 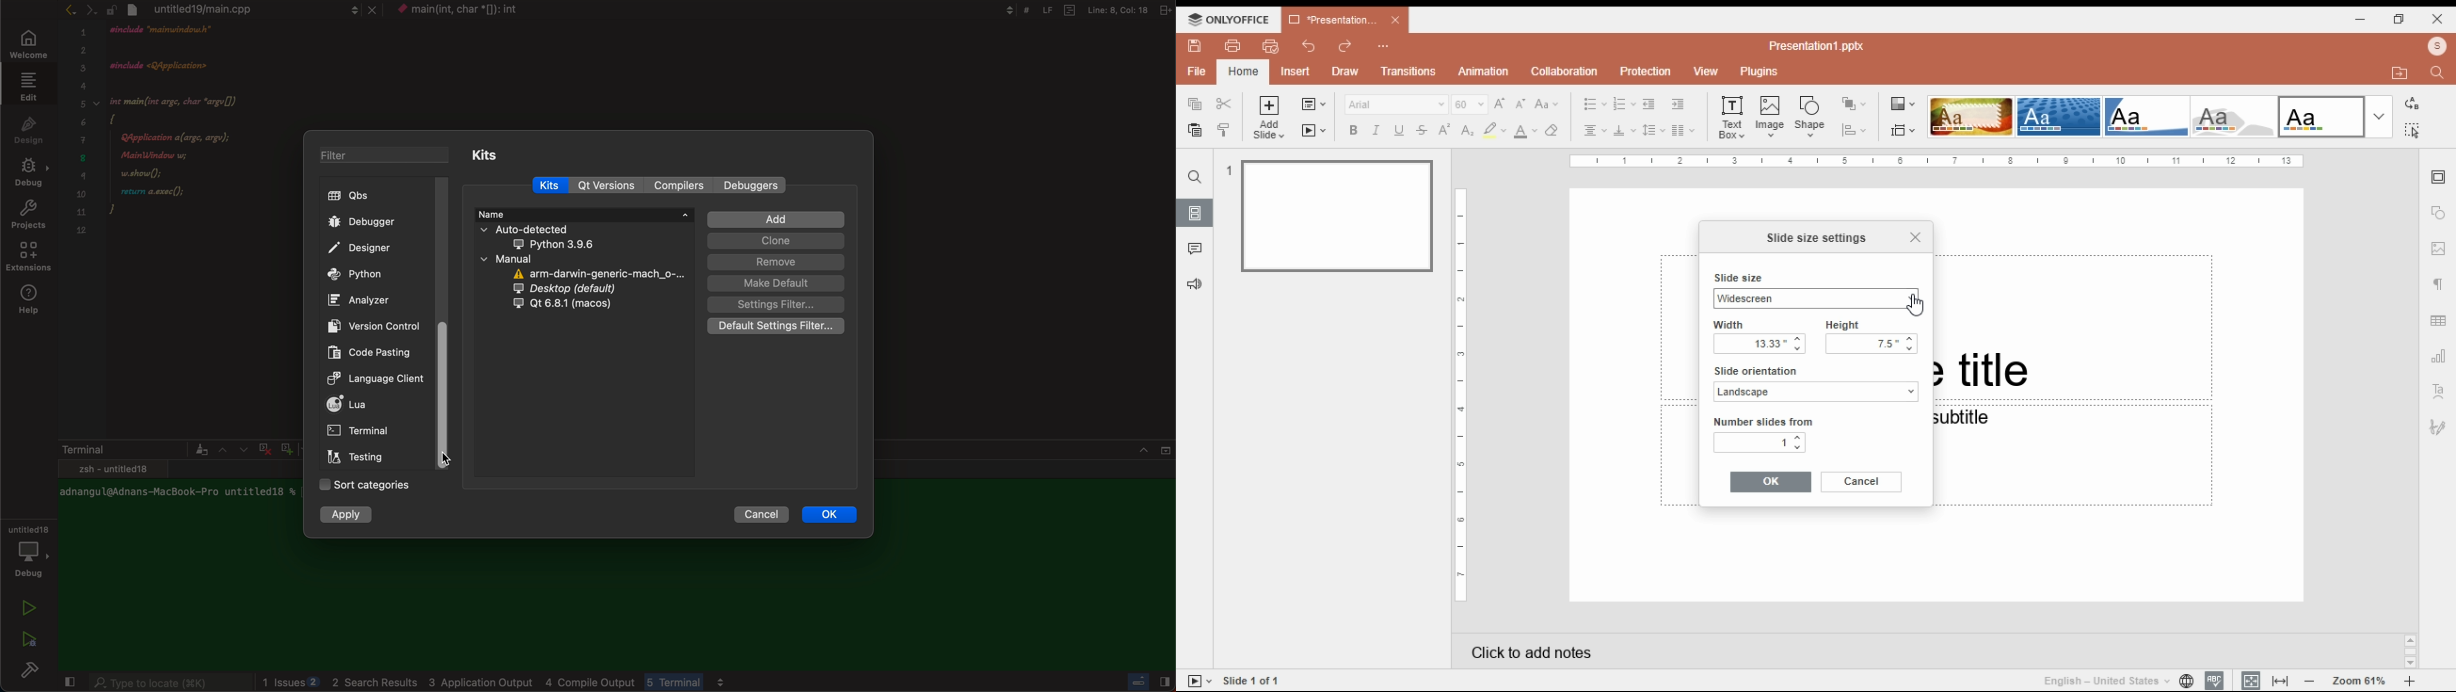 I want to click on fit to window, so click(x=2282, y=680).